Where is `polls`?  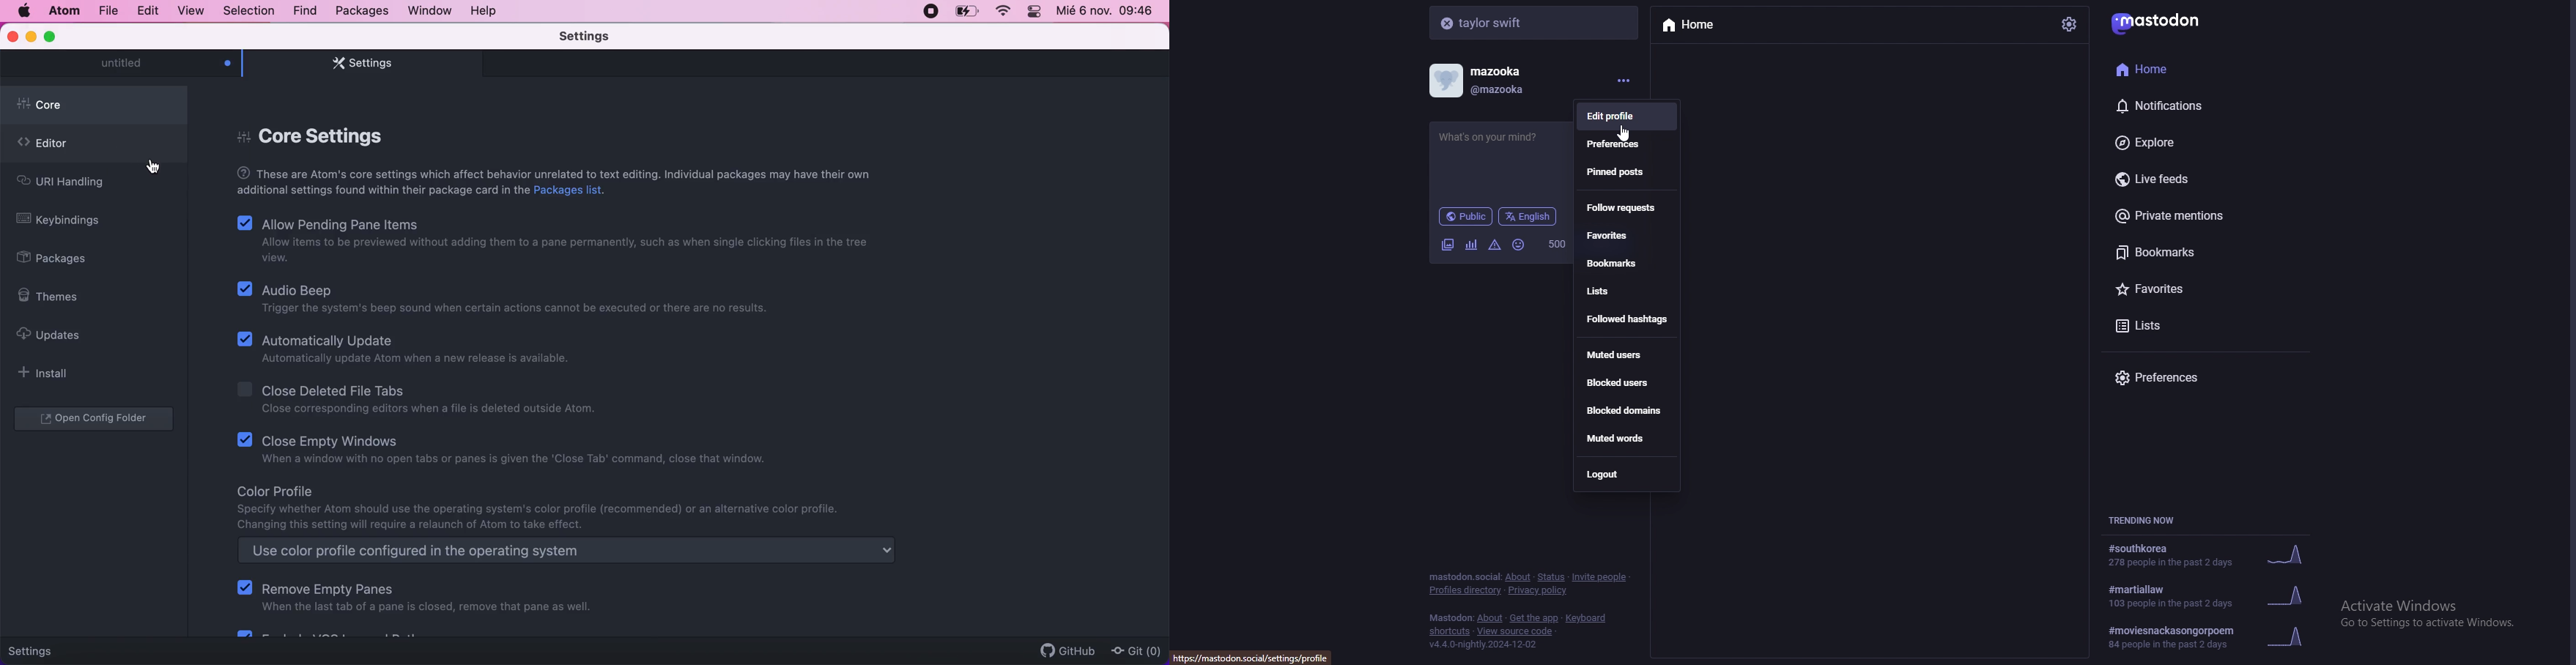 polls is located at coordinates (1473, 245).